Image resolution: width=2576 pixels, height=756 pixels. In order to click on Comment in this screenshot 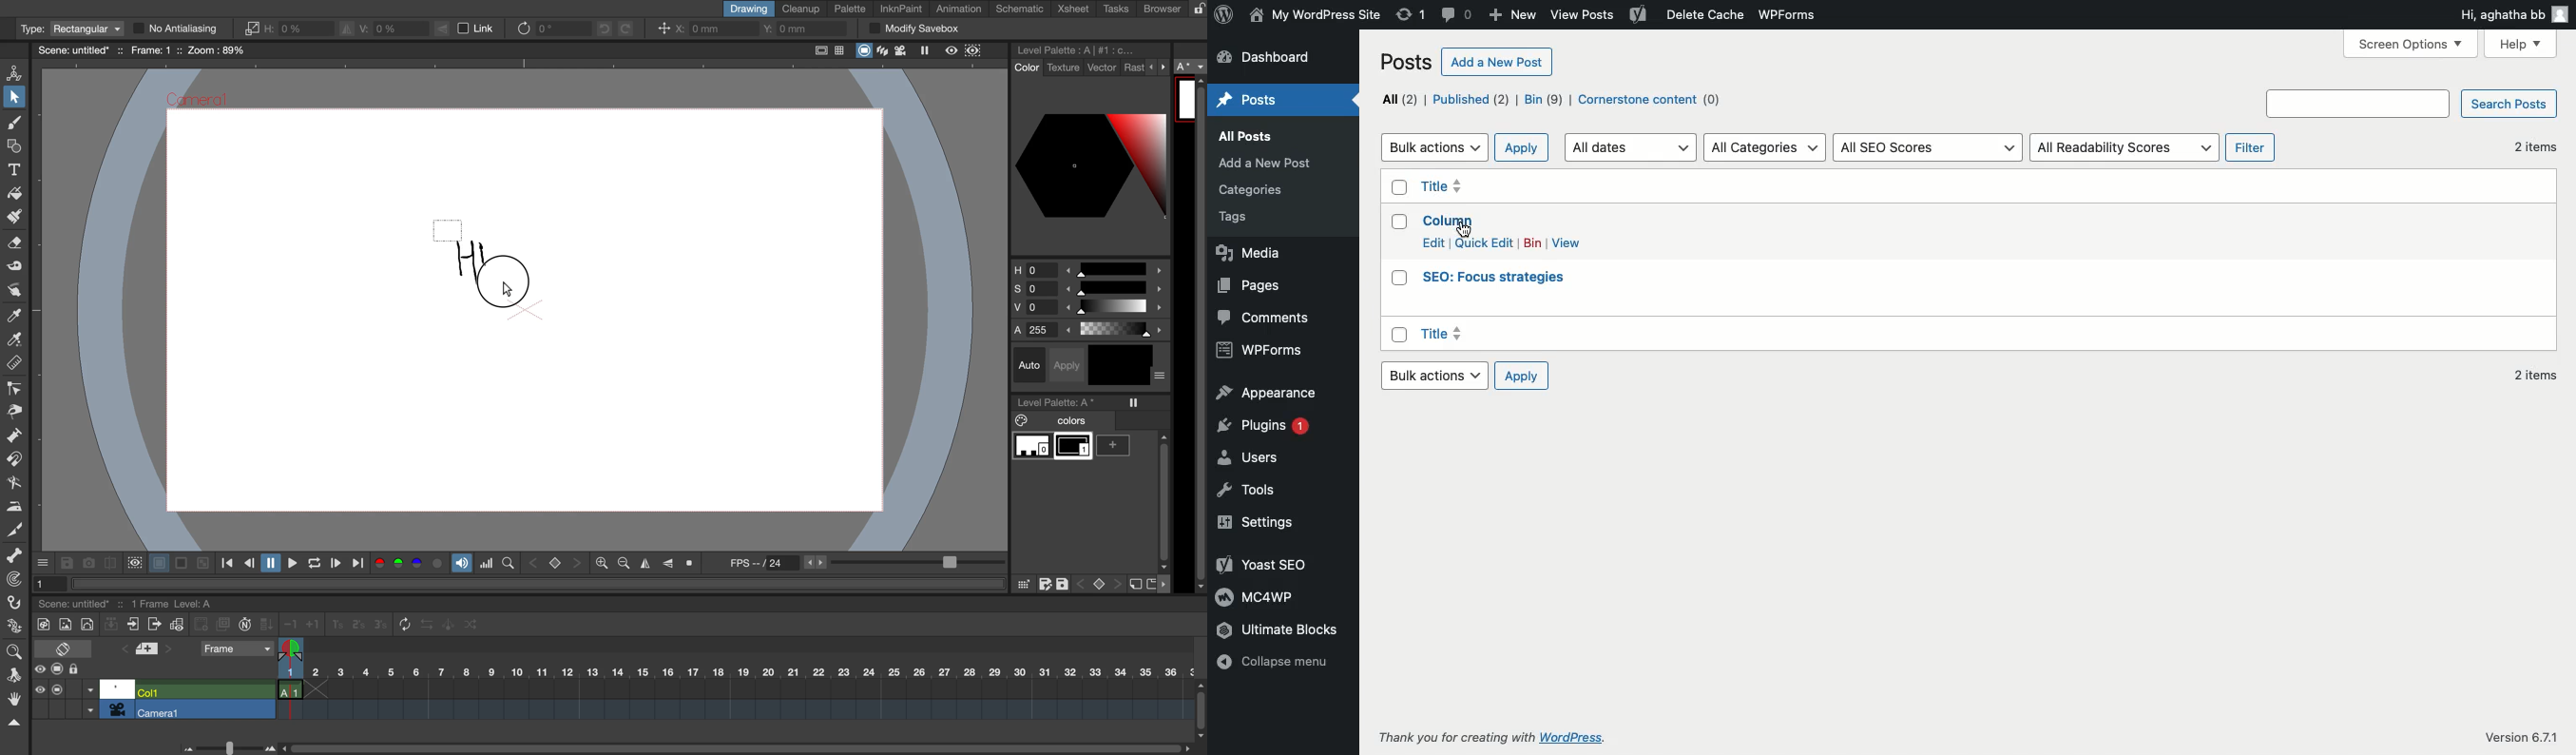, I will do `click(1459, 14)`.